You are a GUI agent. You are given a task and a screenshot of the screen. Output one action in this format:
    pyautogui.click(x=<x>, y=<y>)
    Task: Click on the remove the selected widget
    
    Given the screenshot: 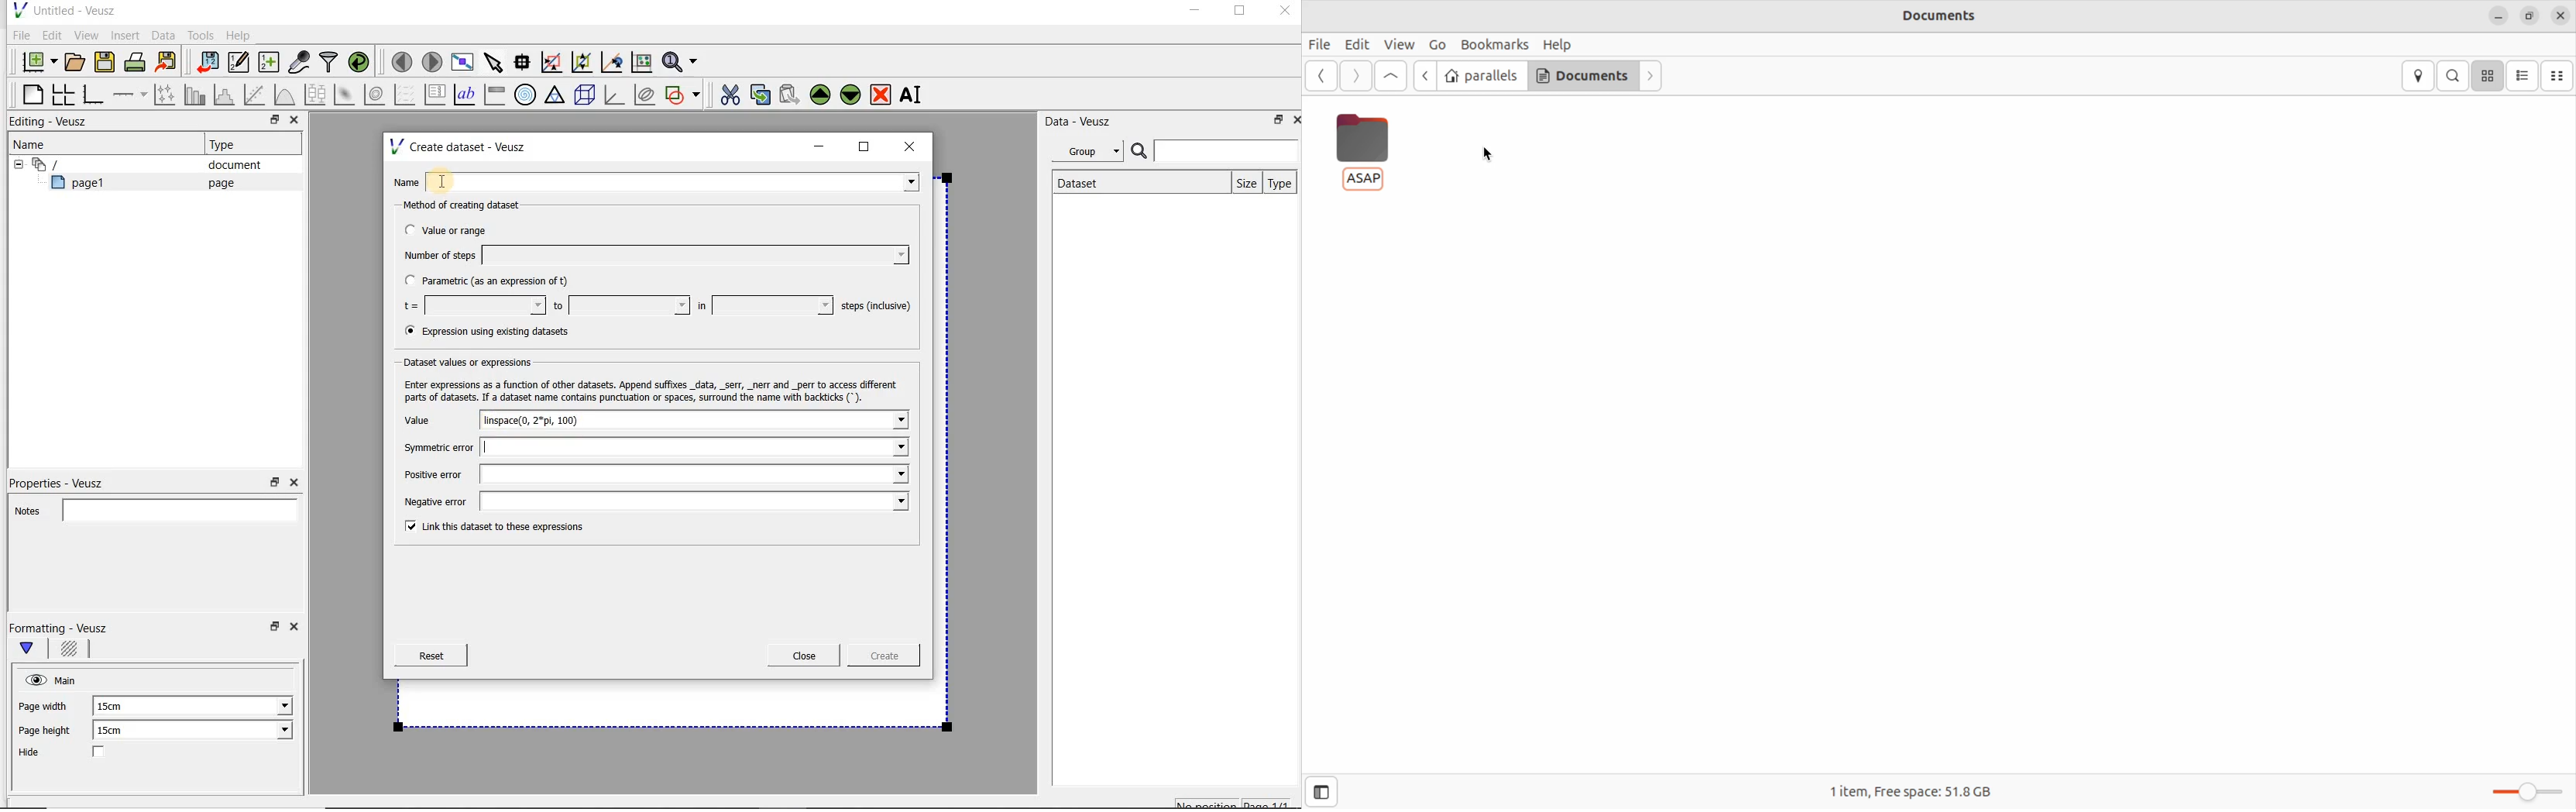 What is the action you would take?
    pyautogui.click(x=881, y=94)
    